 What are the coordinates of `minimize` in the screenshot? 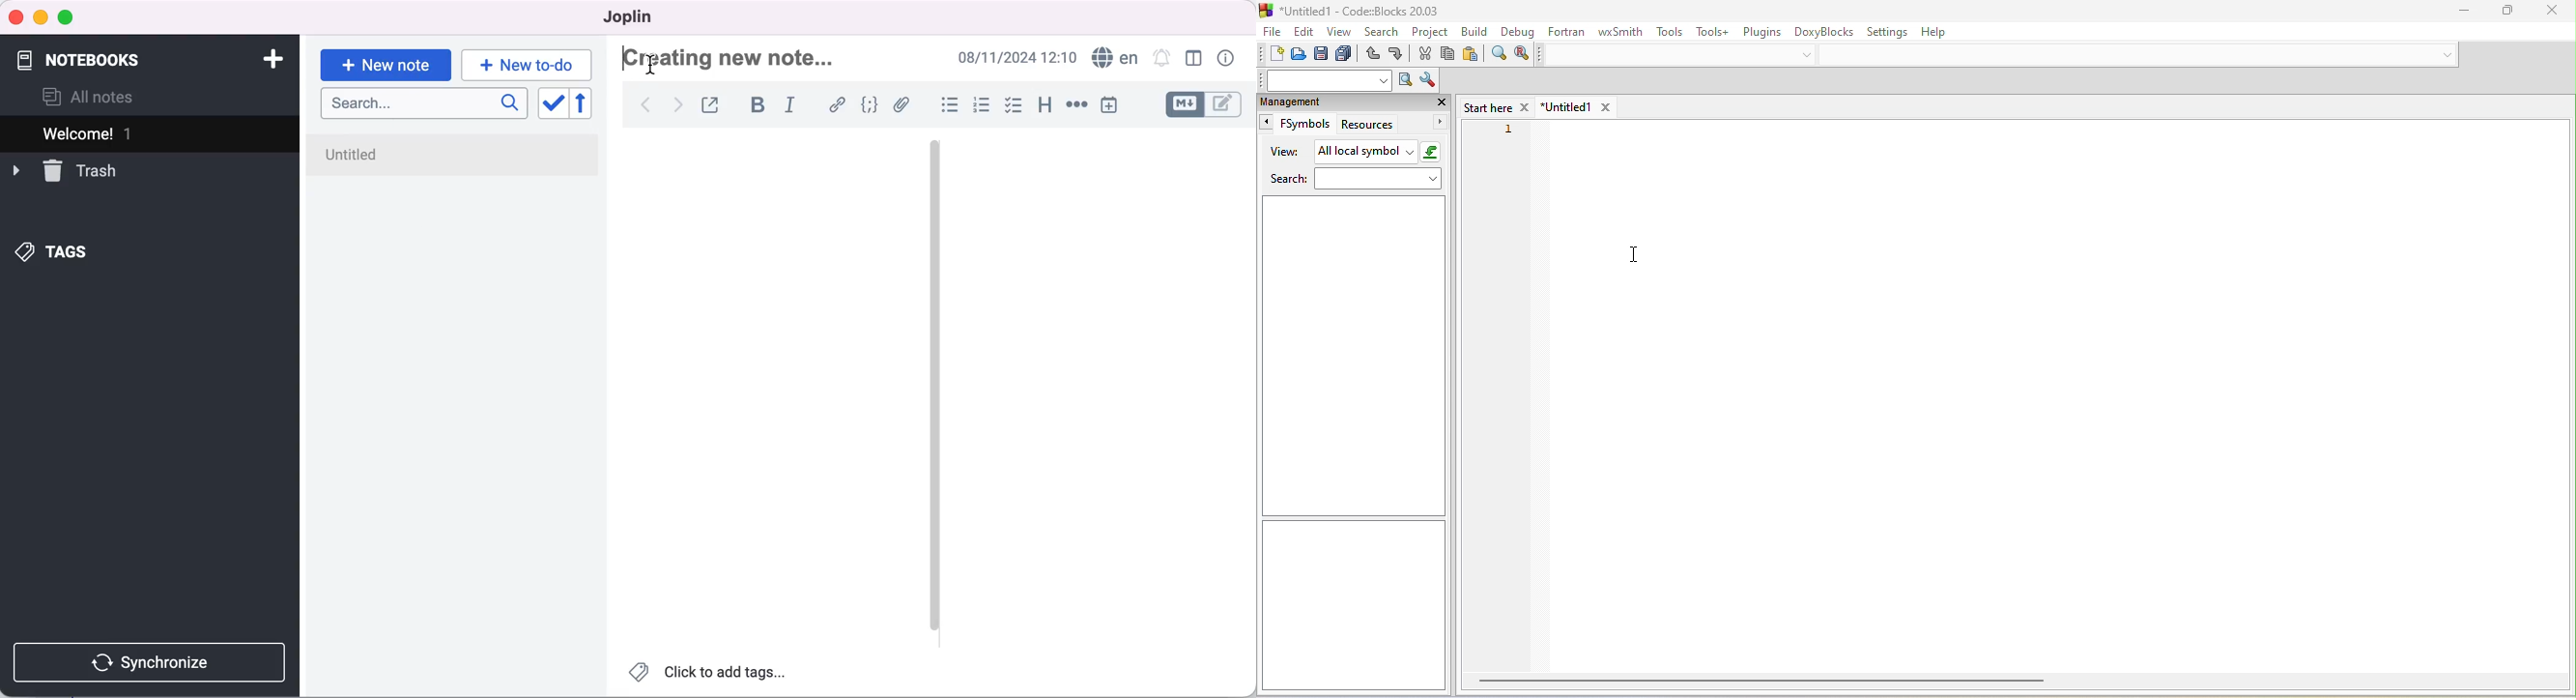 It's located at (42, 17).